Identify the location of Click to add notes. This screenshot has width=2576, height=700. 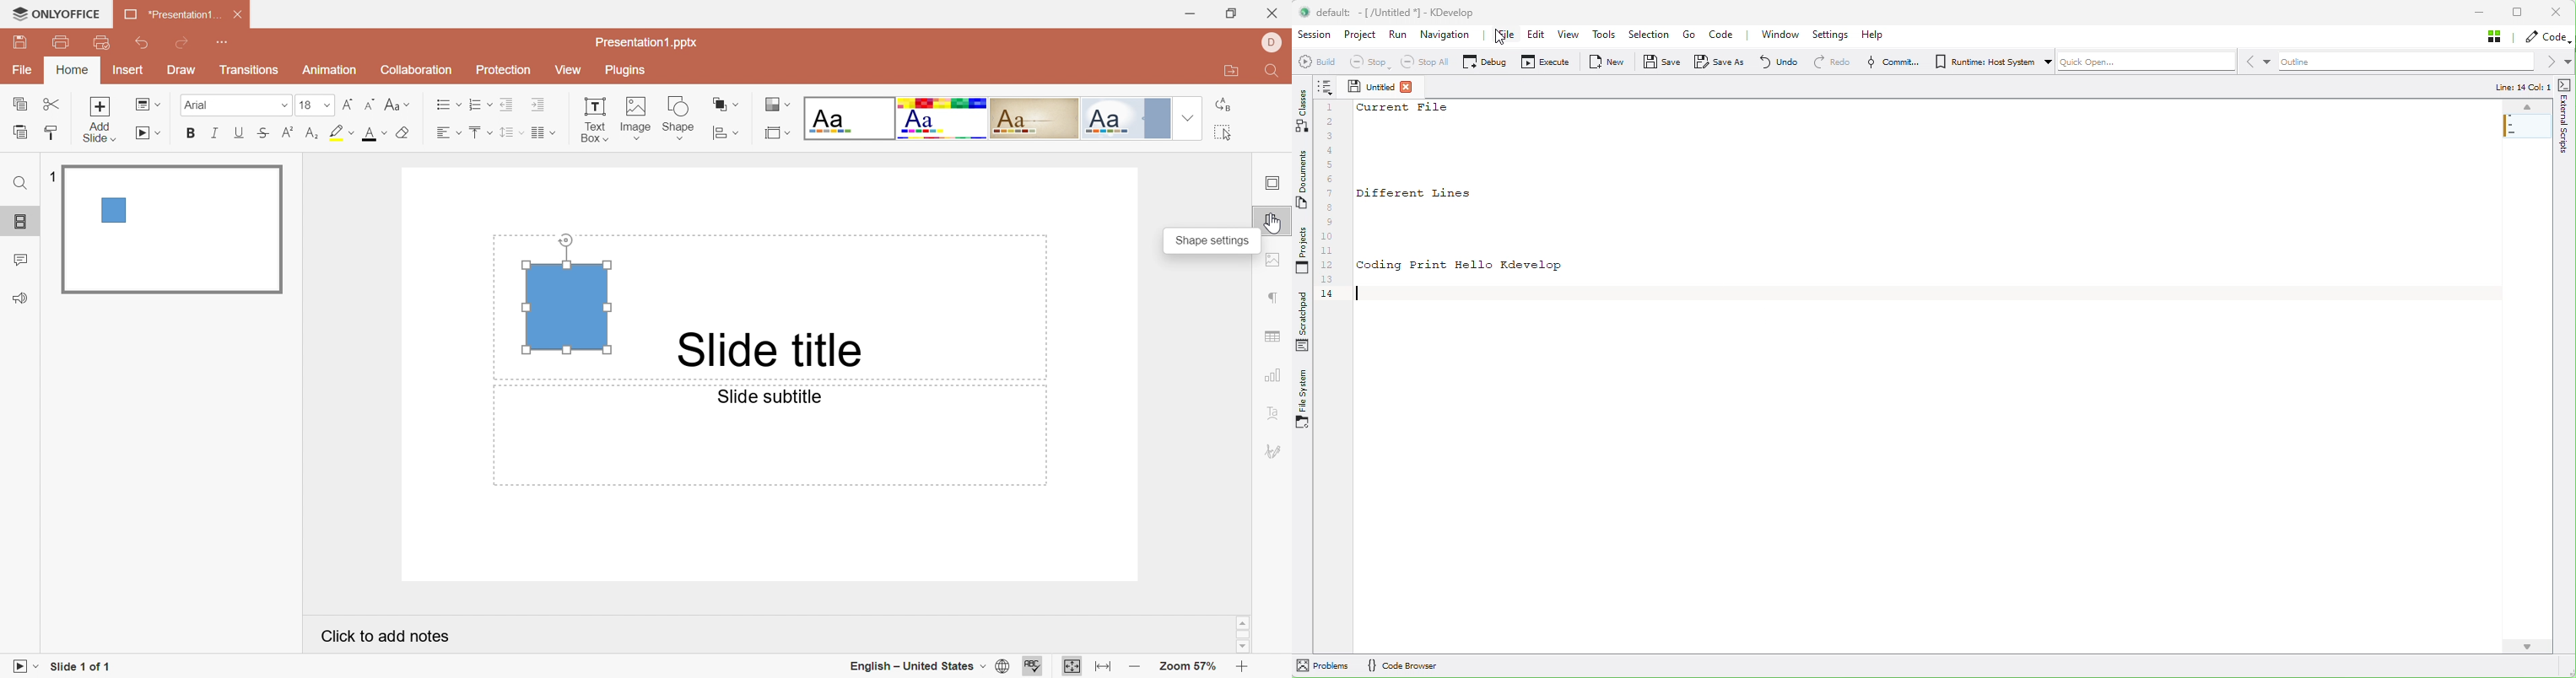
(386, 639).